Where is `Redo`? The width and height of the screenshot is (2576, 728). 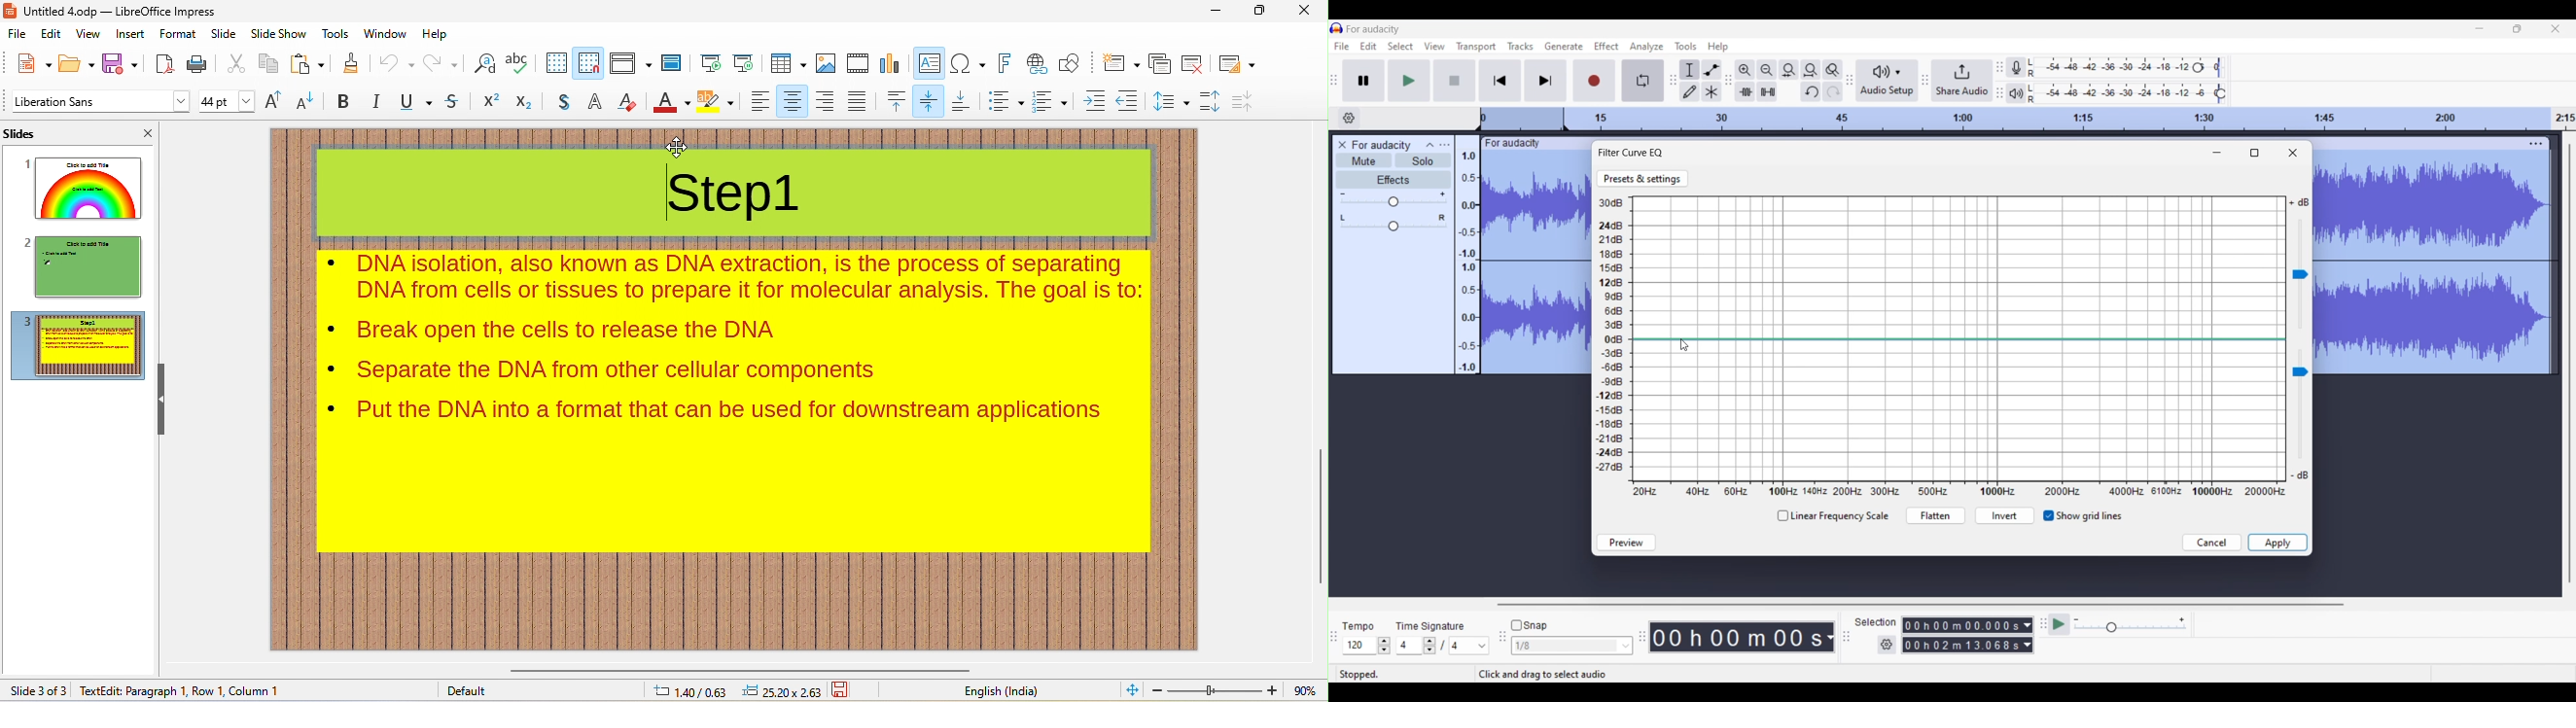 Redo is located at coordinates (1833, 91).